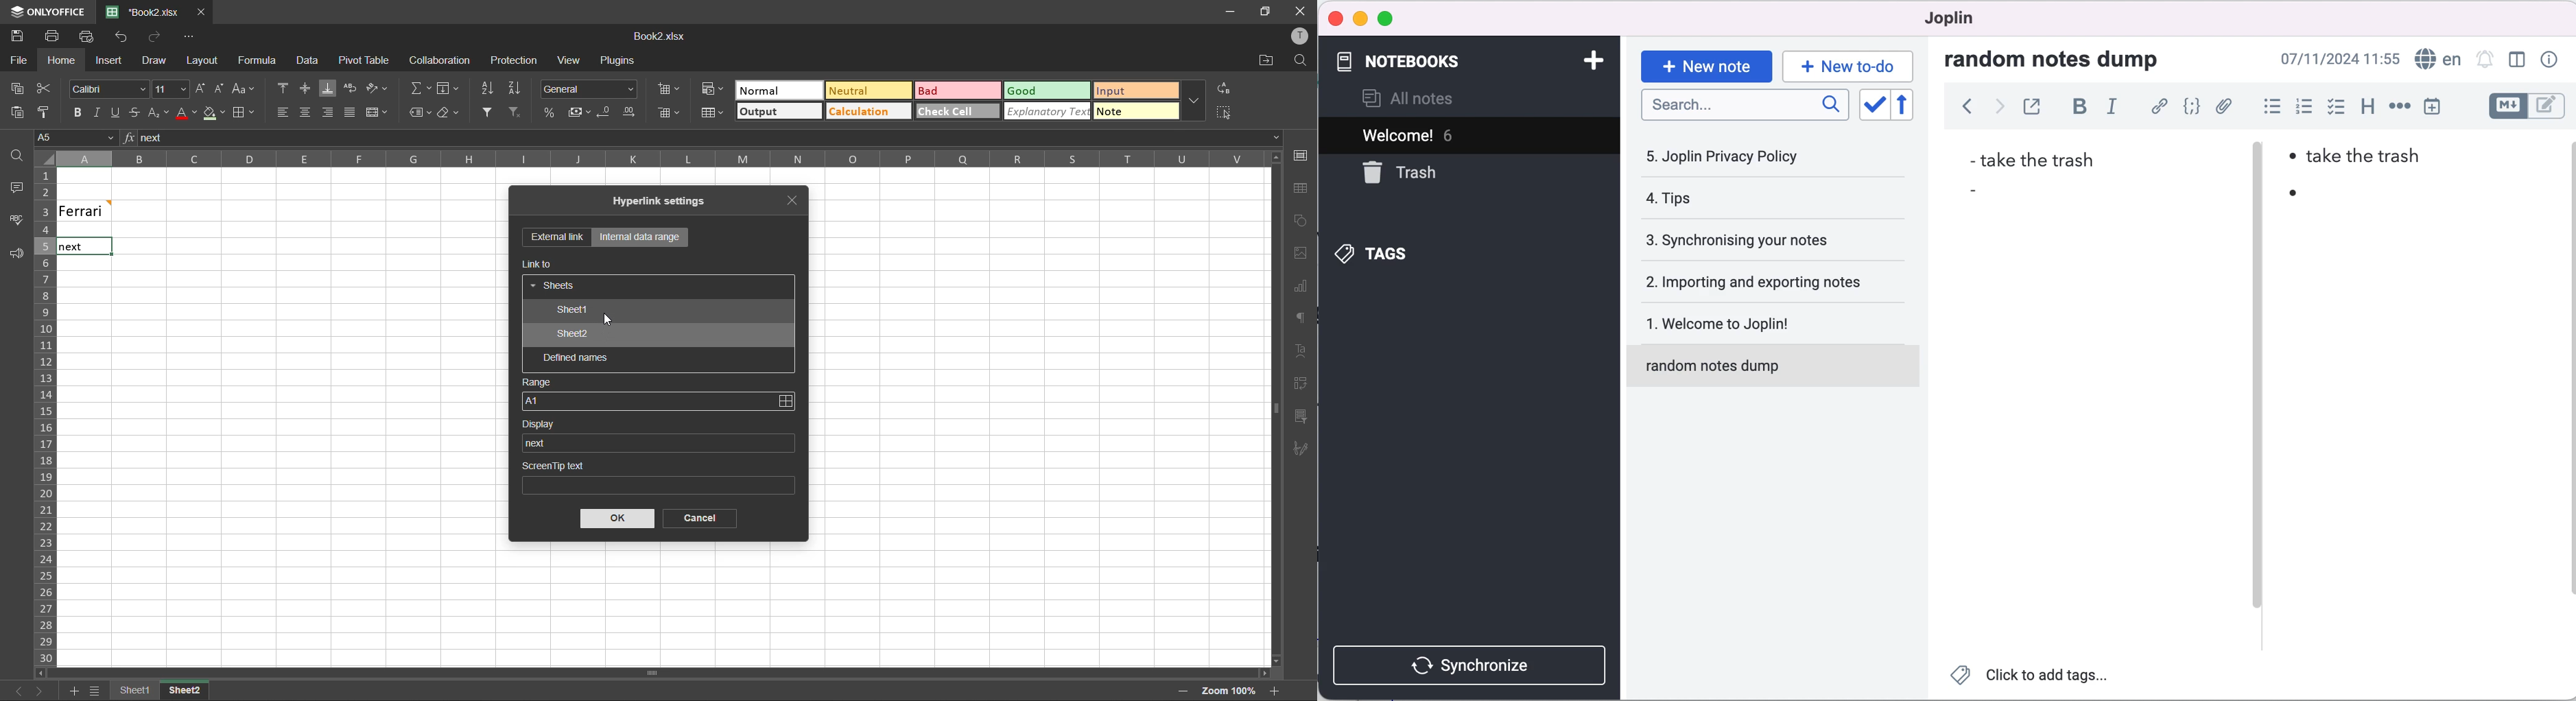  What do you see at coordinates (1430, 174) in the screenshot?
I see `trash` at bounding box center [1430, 174].